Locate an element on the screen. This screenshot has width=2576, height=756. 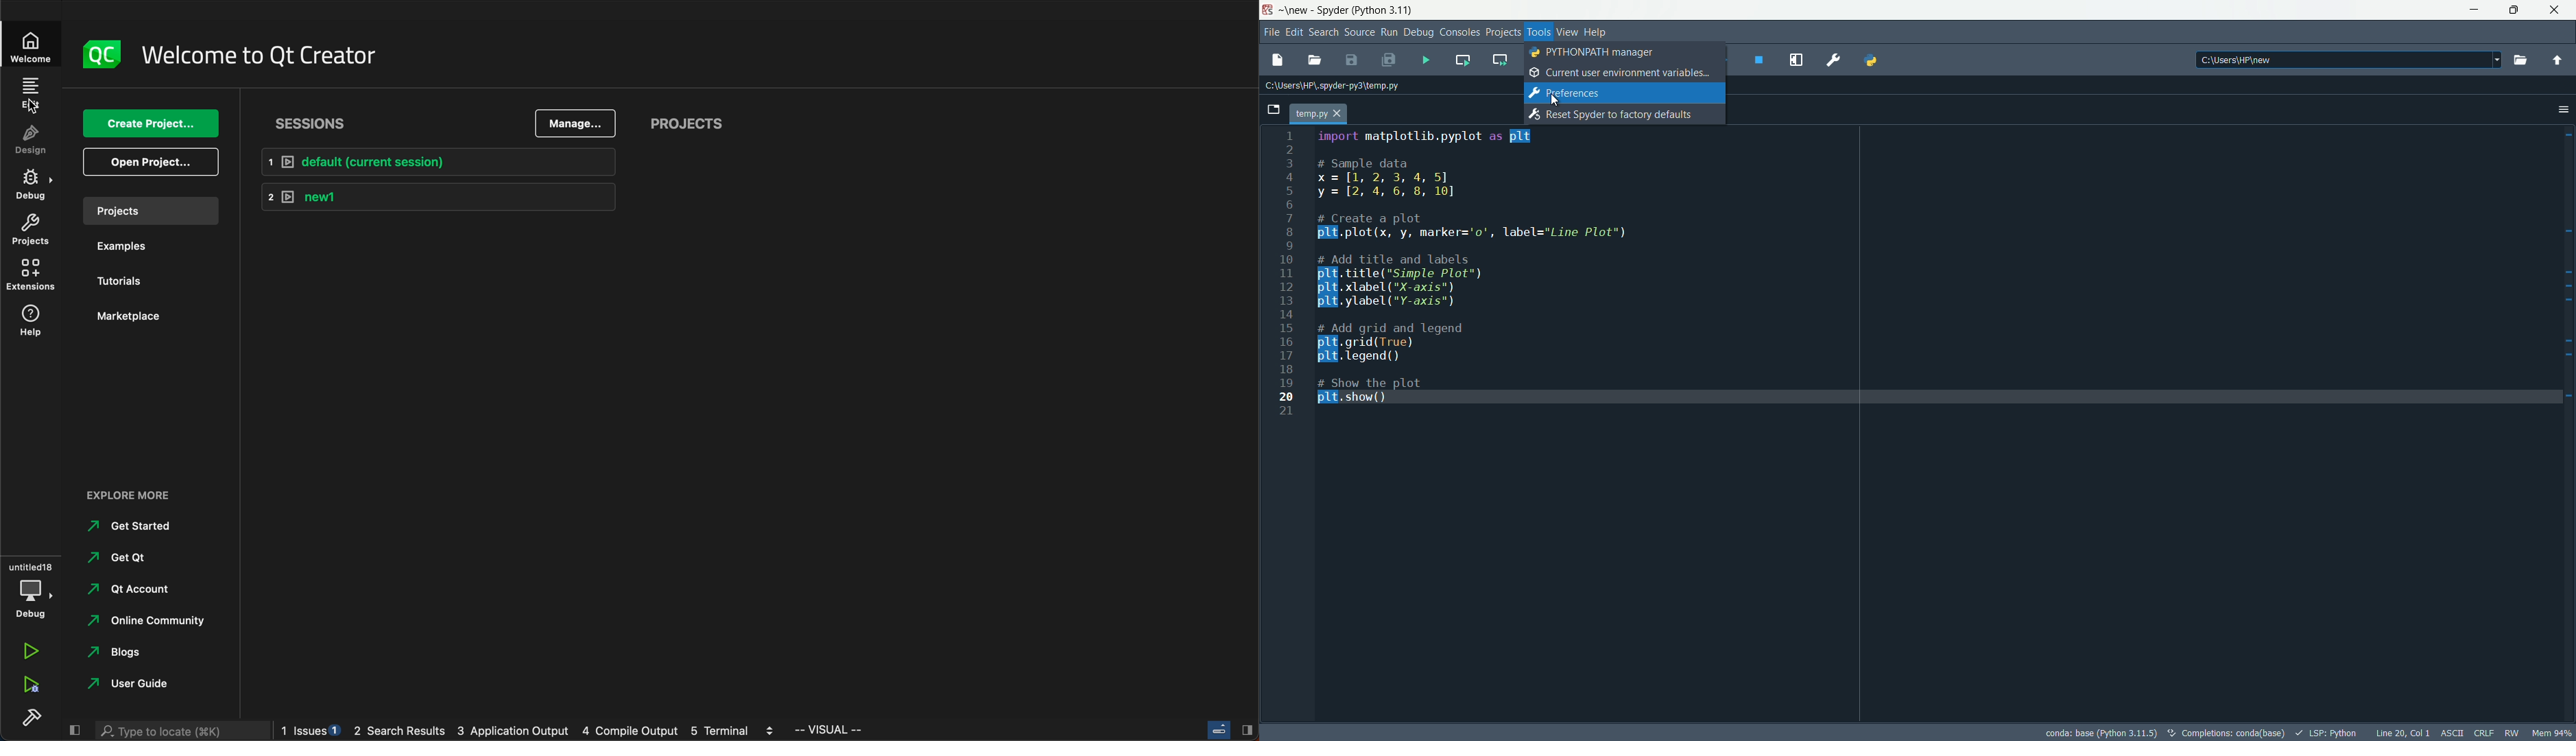
file tab is located at coordinates (1318, 113).